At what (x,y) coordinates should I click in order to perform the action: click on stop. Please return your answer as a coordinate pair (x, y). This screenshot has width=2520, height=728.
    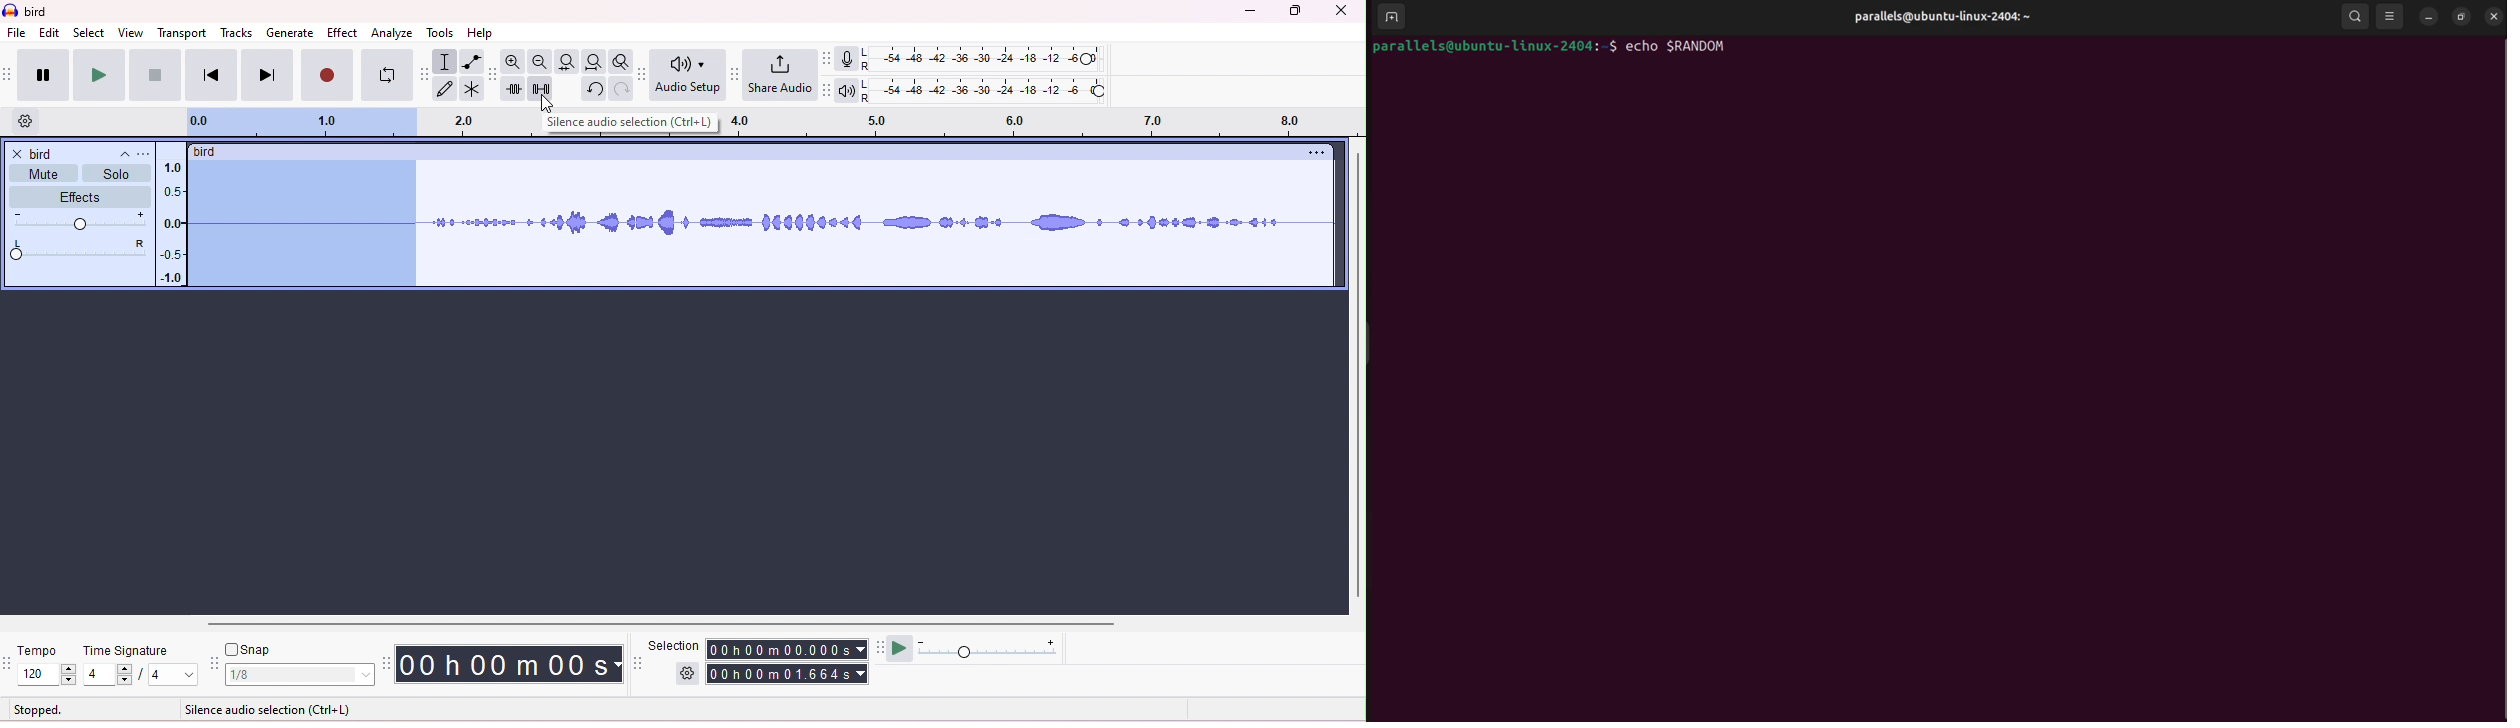
    Looking at the image, I should click on (155, 75).